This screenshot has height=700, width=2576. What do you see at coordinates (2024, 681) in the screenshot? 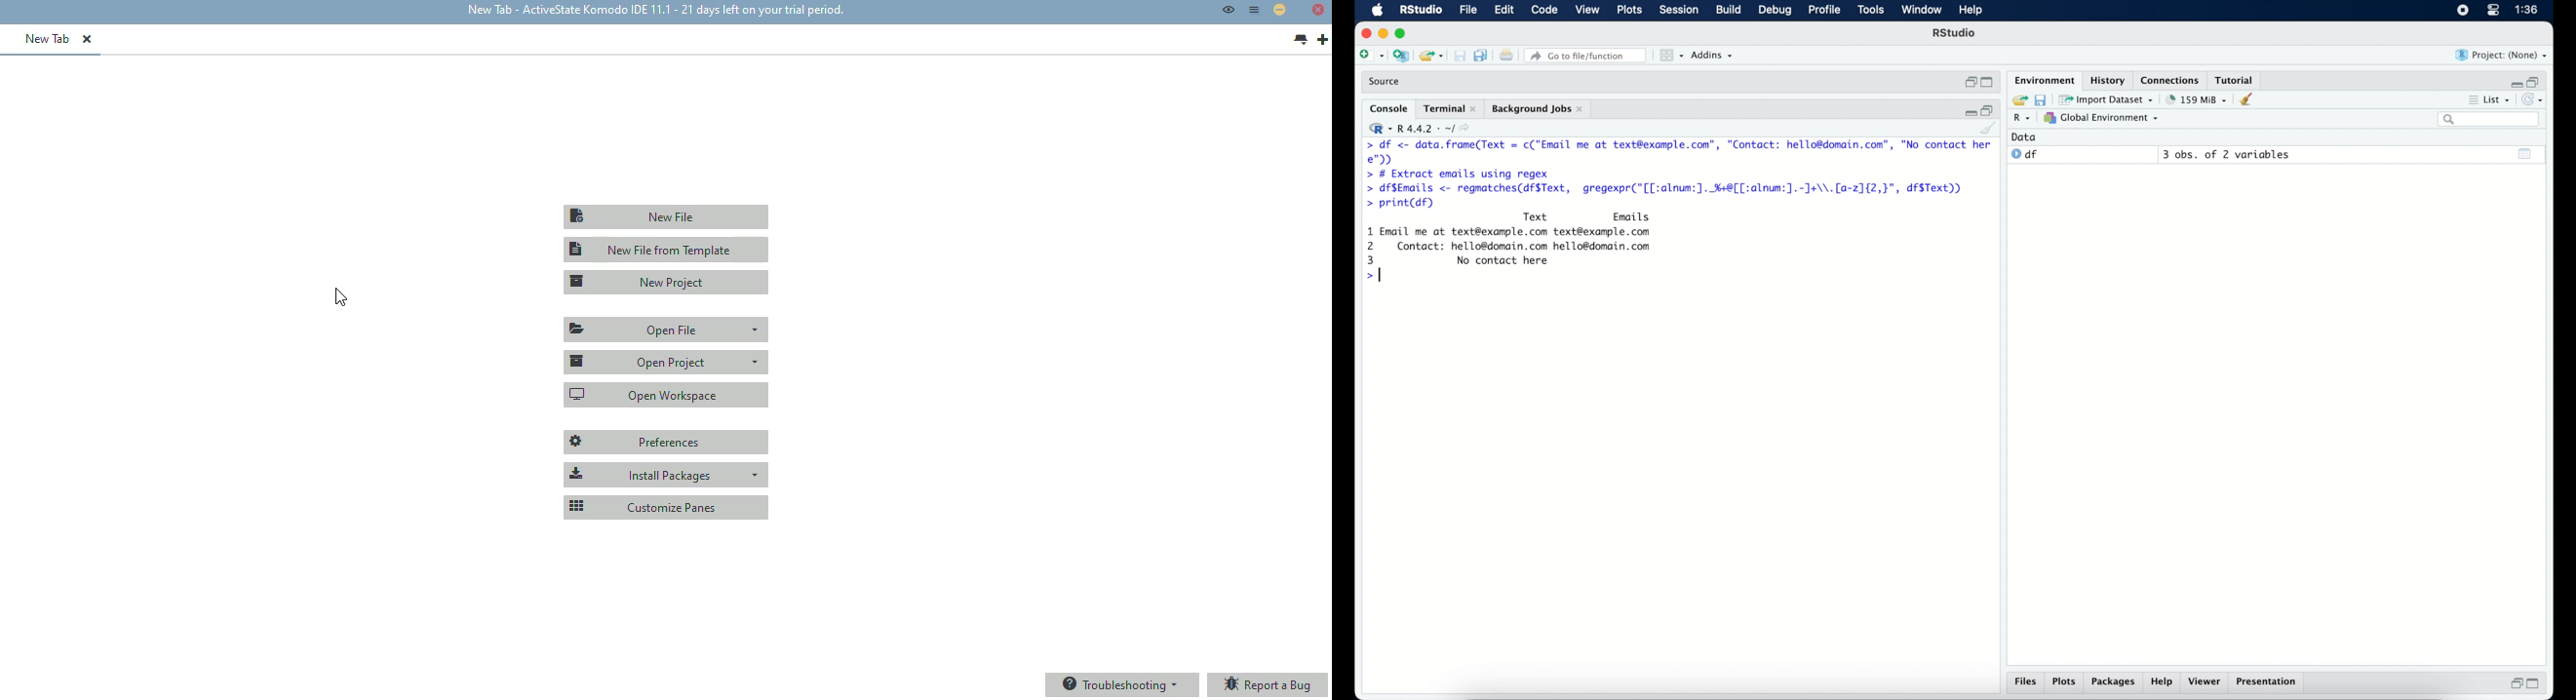
I see `files` at bounding box center [2024, 681].